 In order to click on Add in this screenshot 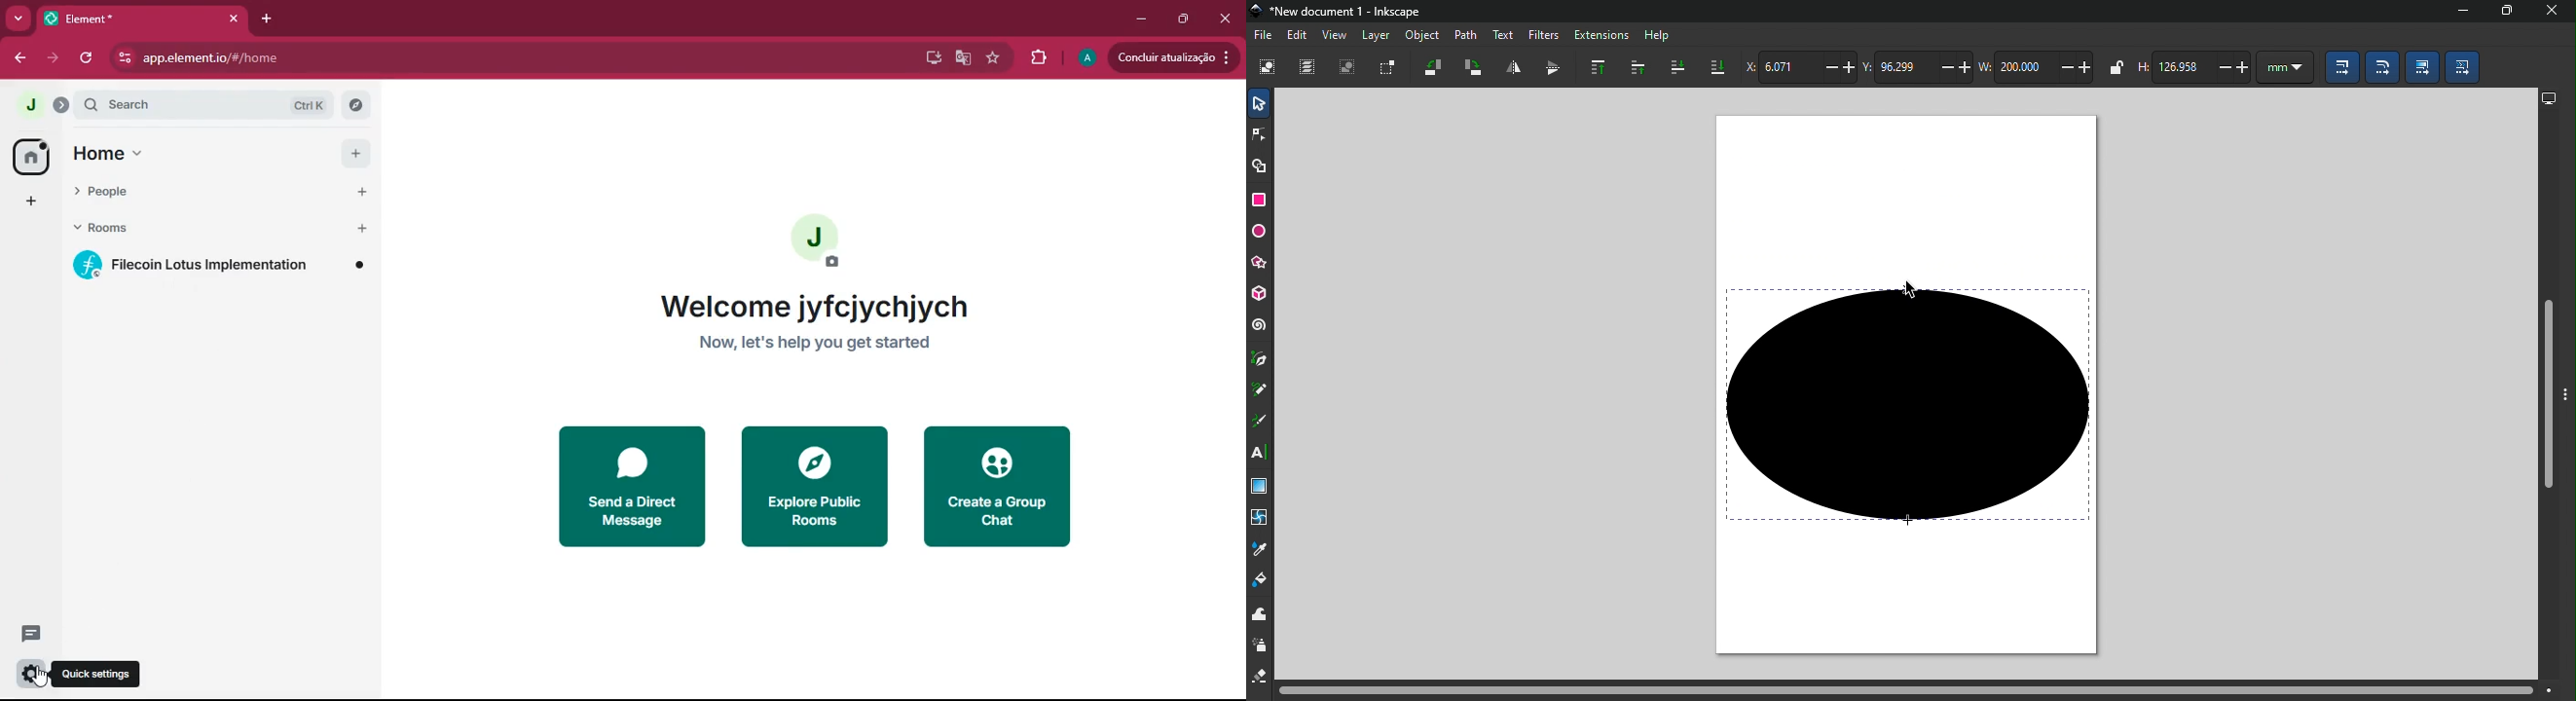, I will do `click(357, 153)`.